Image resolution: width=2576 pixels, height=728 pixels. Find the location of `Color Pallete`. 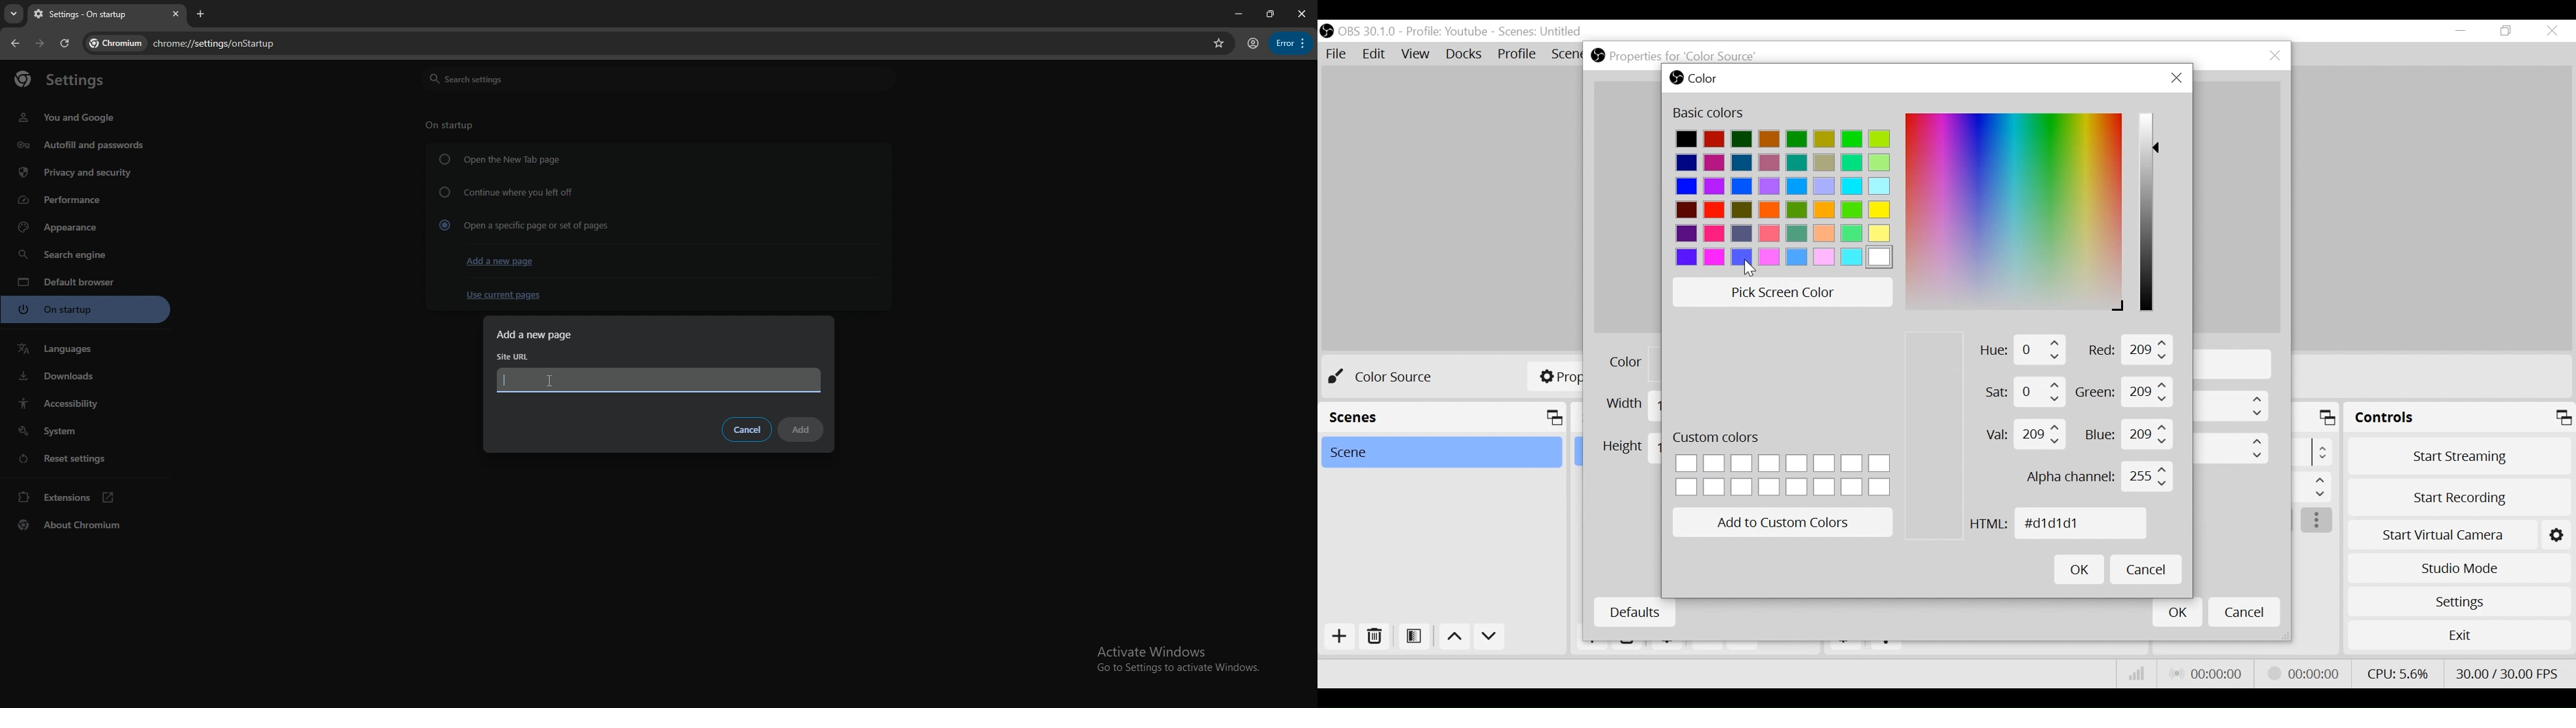

Color Pallete is located at coordinates (1783, 198).